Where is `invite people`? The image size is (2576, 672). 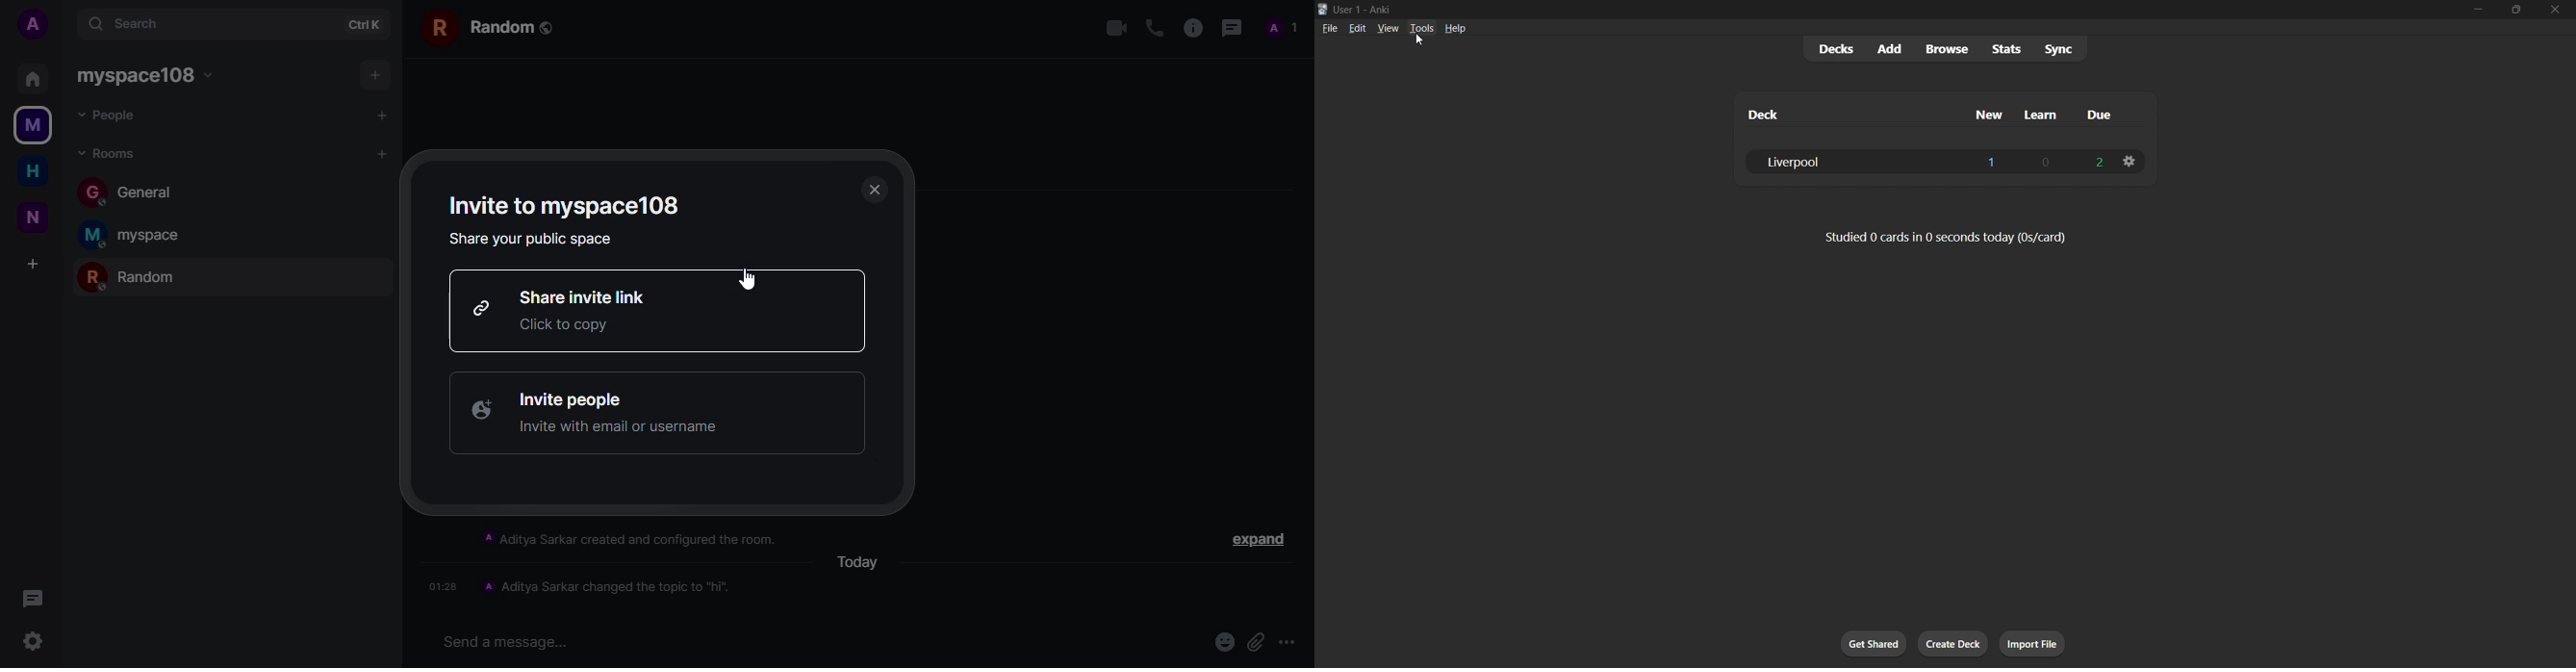
invite people is located at coordinates (656, 413).